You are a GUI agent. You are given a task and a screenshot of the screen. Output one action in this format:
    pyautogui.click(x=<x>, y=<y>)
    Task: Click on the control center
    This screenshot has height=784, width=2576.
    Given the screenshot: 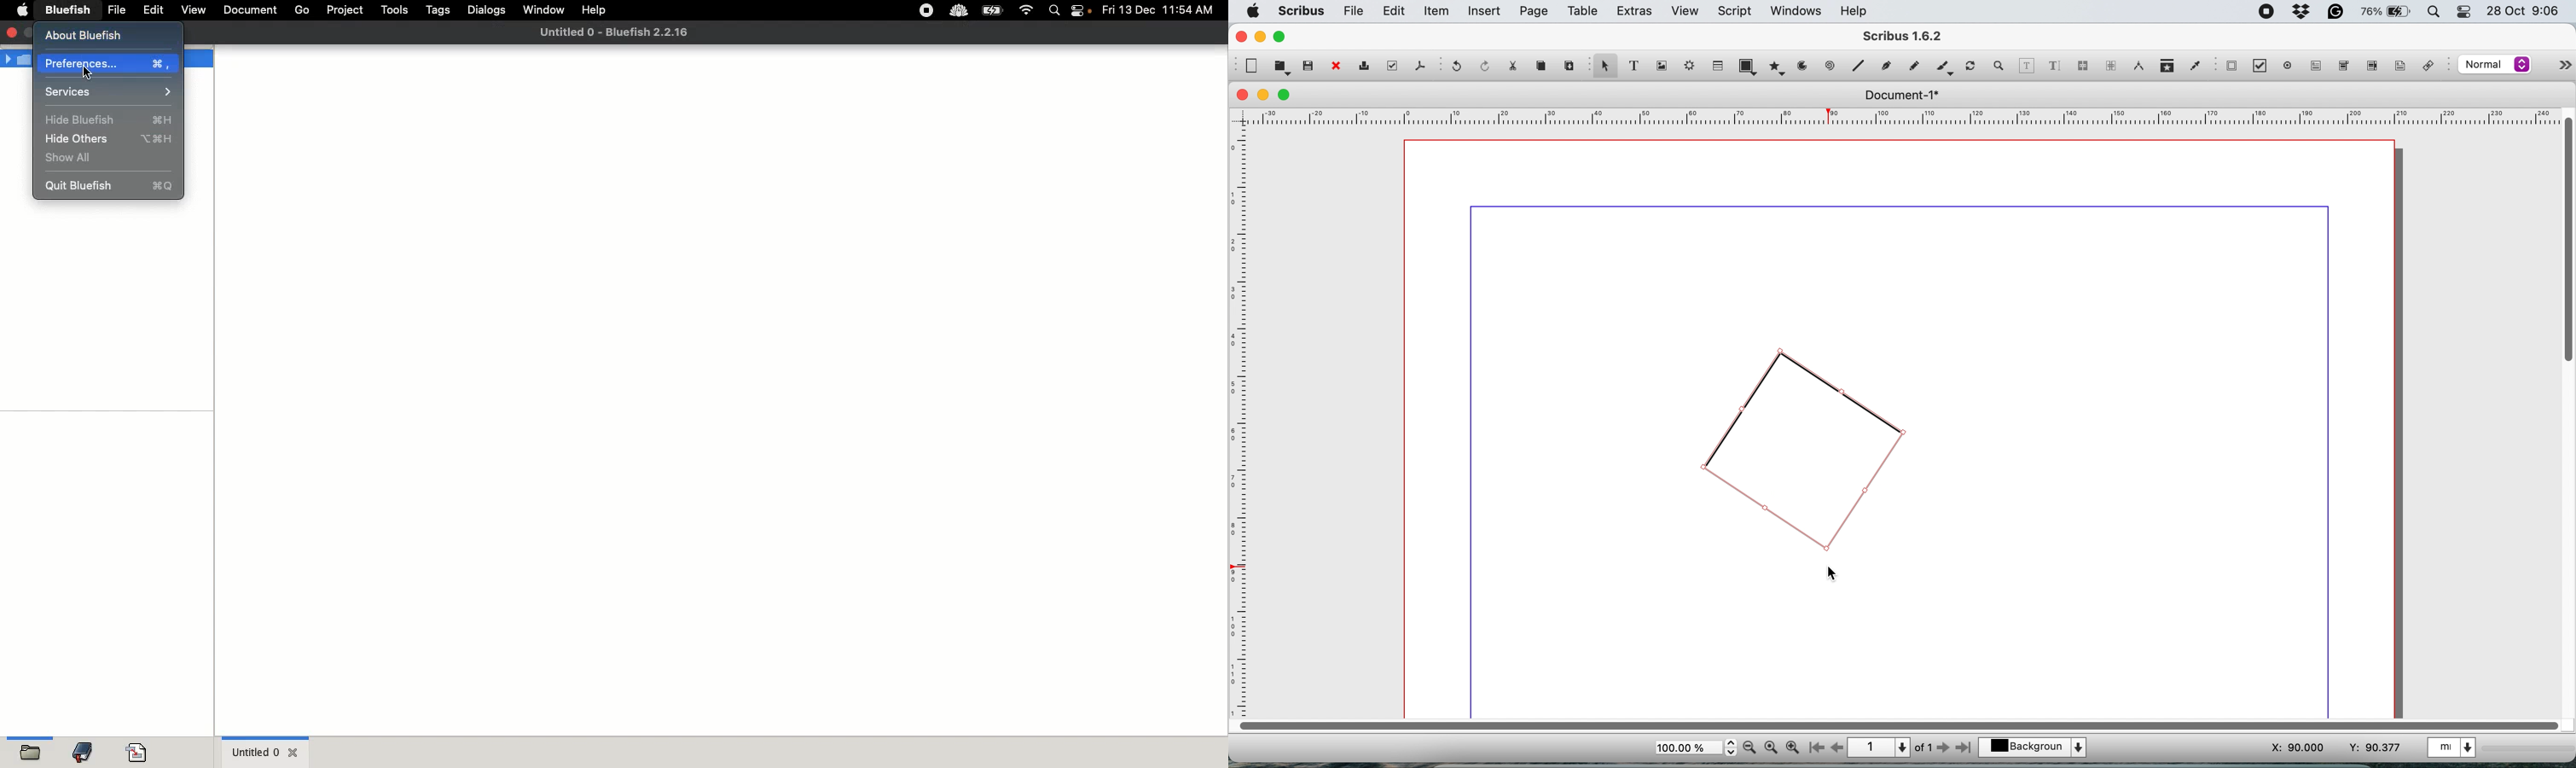 What is the action you would take?
    pyautogui.click(x=2463, y=13)
    